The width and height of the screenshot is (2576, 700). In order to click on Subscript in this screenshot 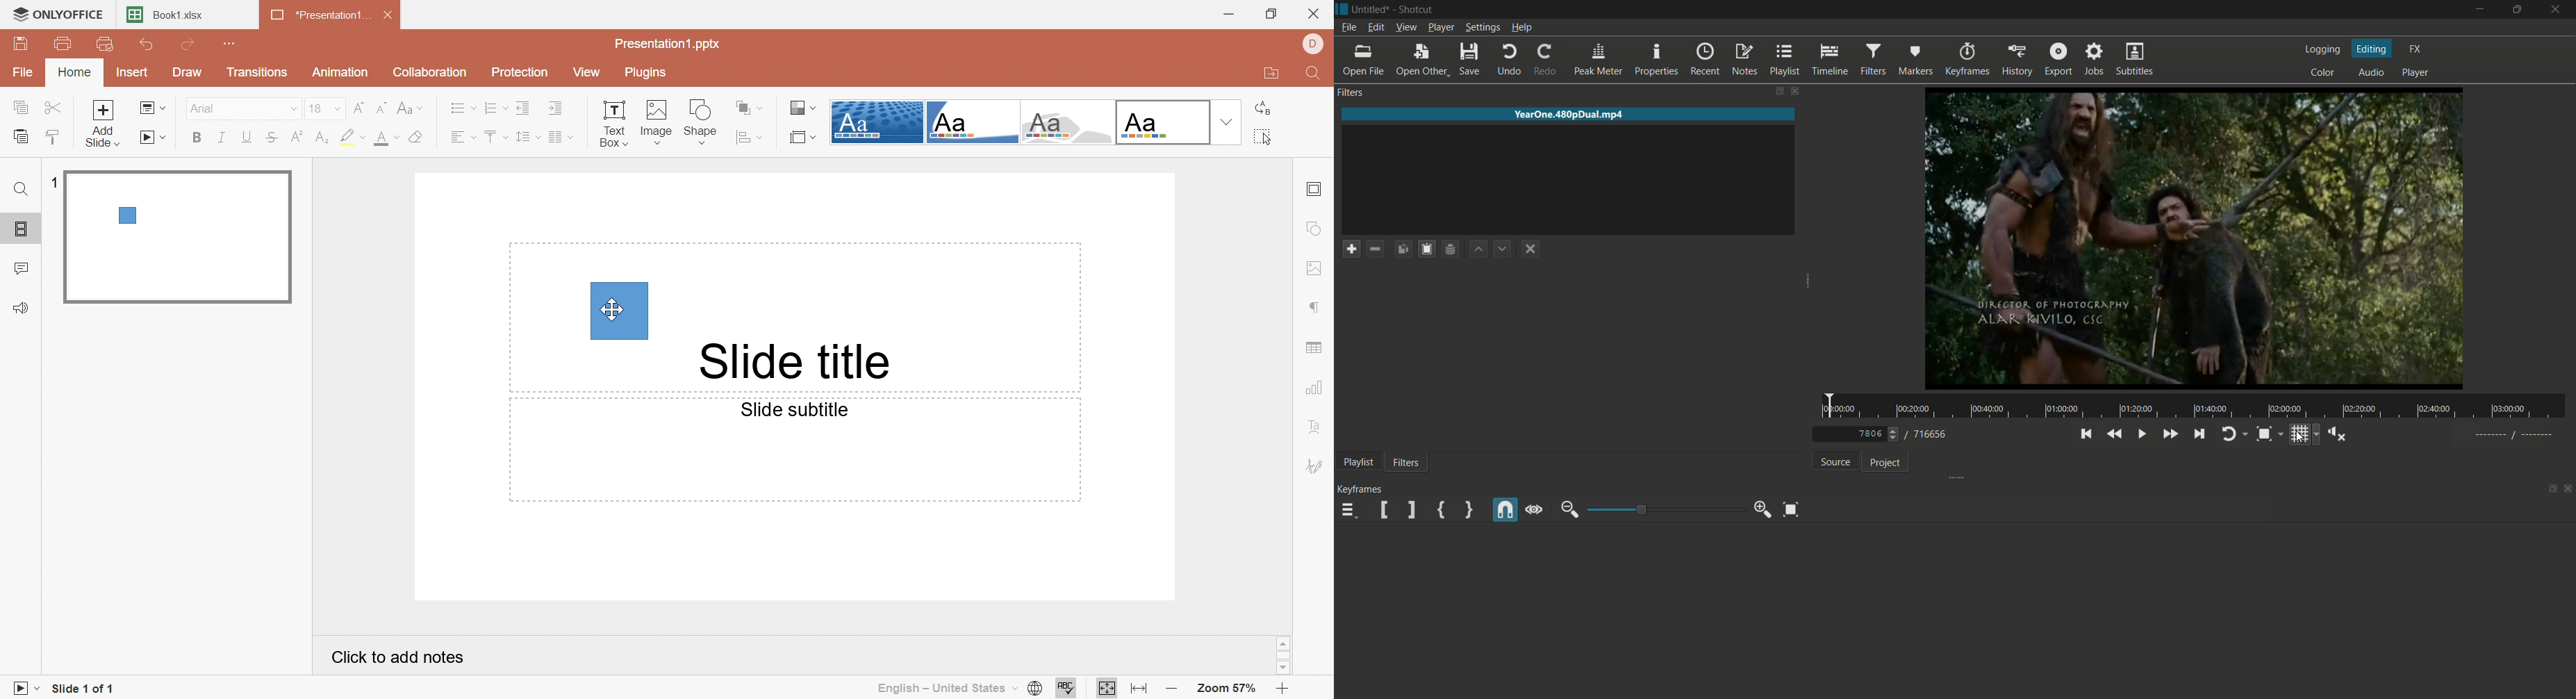, I will do `click(324, 138)`.